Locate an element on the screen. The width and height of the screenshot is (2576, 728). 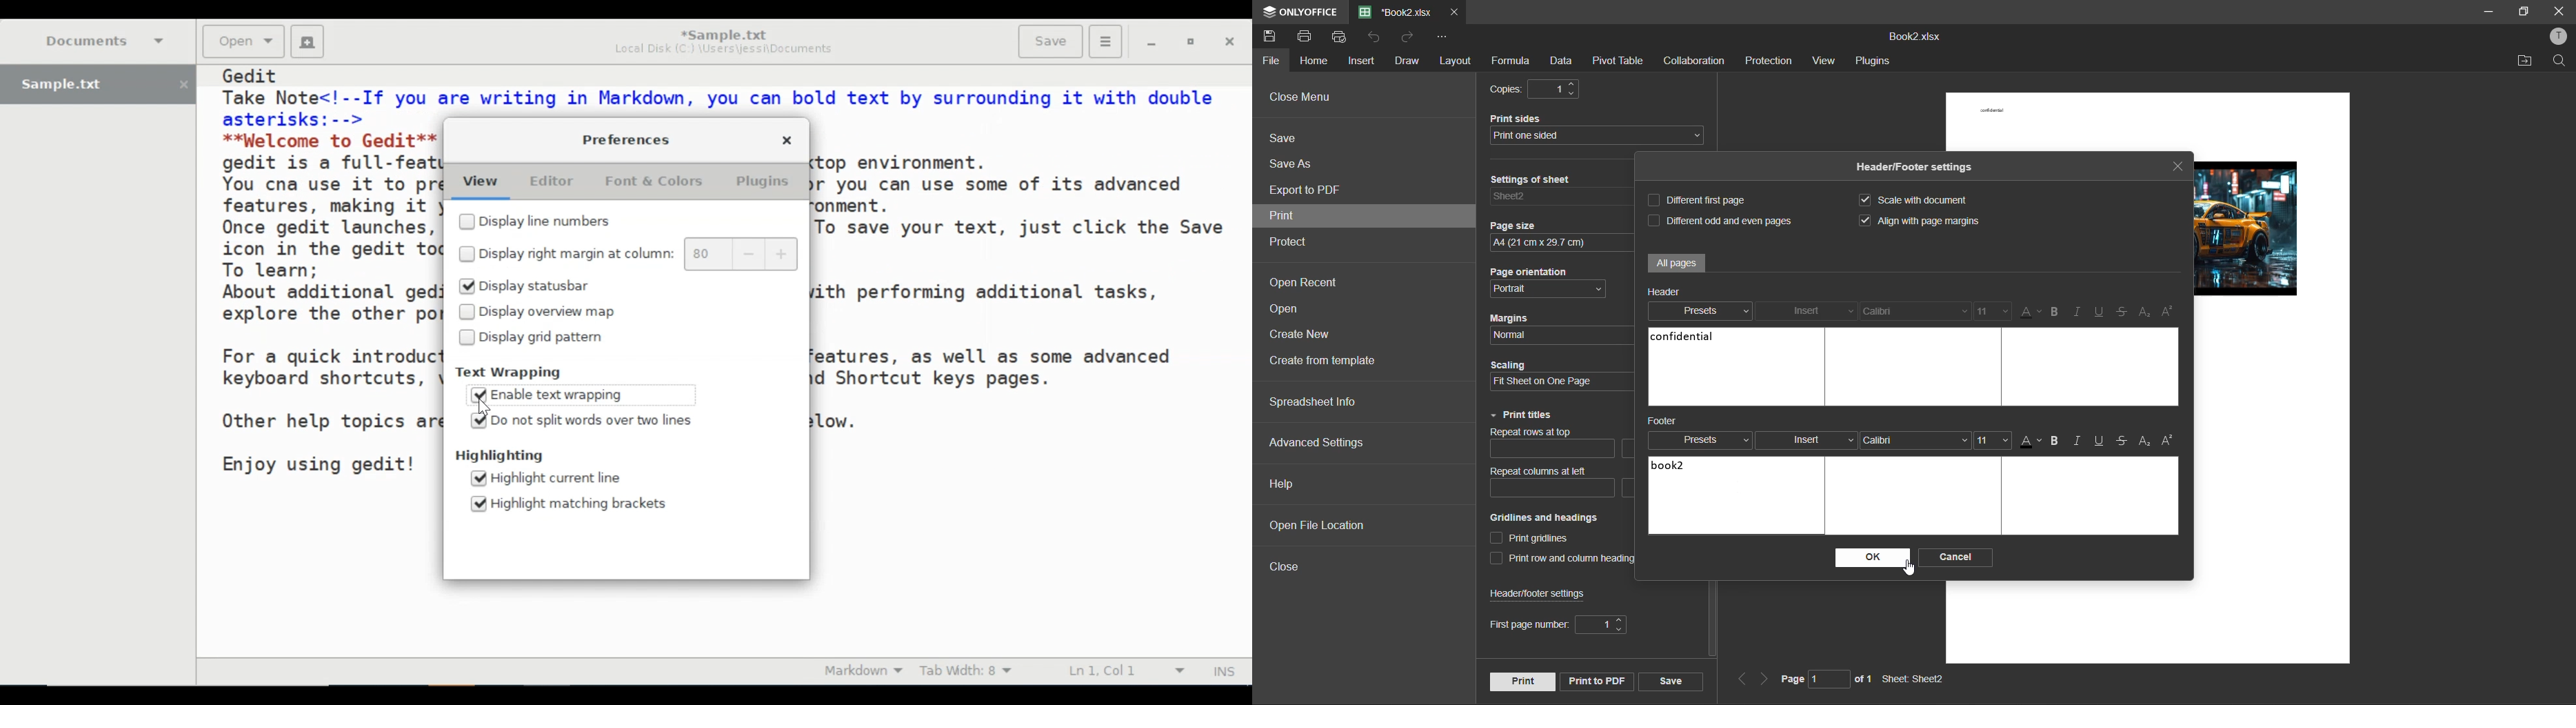
collaboration is located at coordinates (1697, 61).